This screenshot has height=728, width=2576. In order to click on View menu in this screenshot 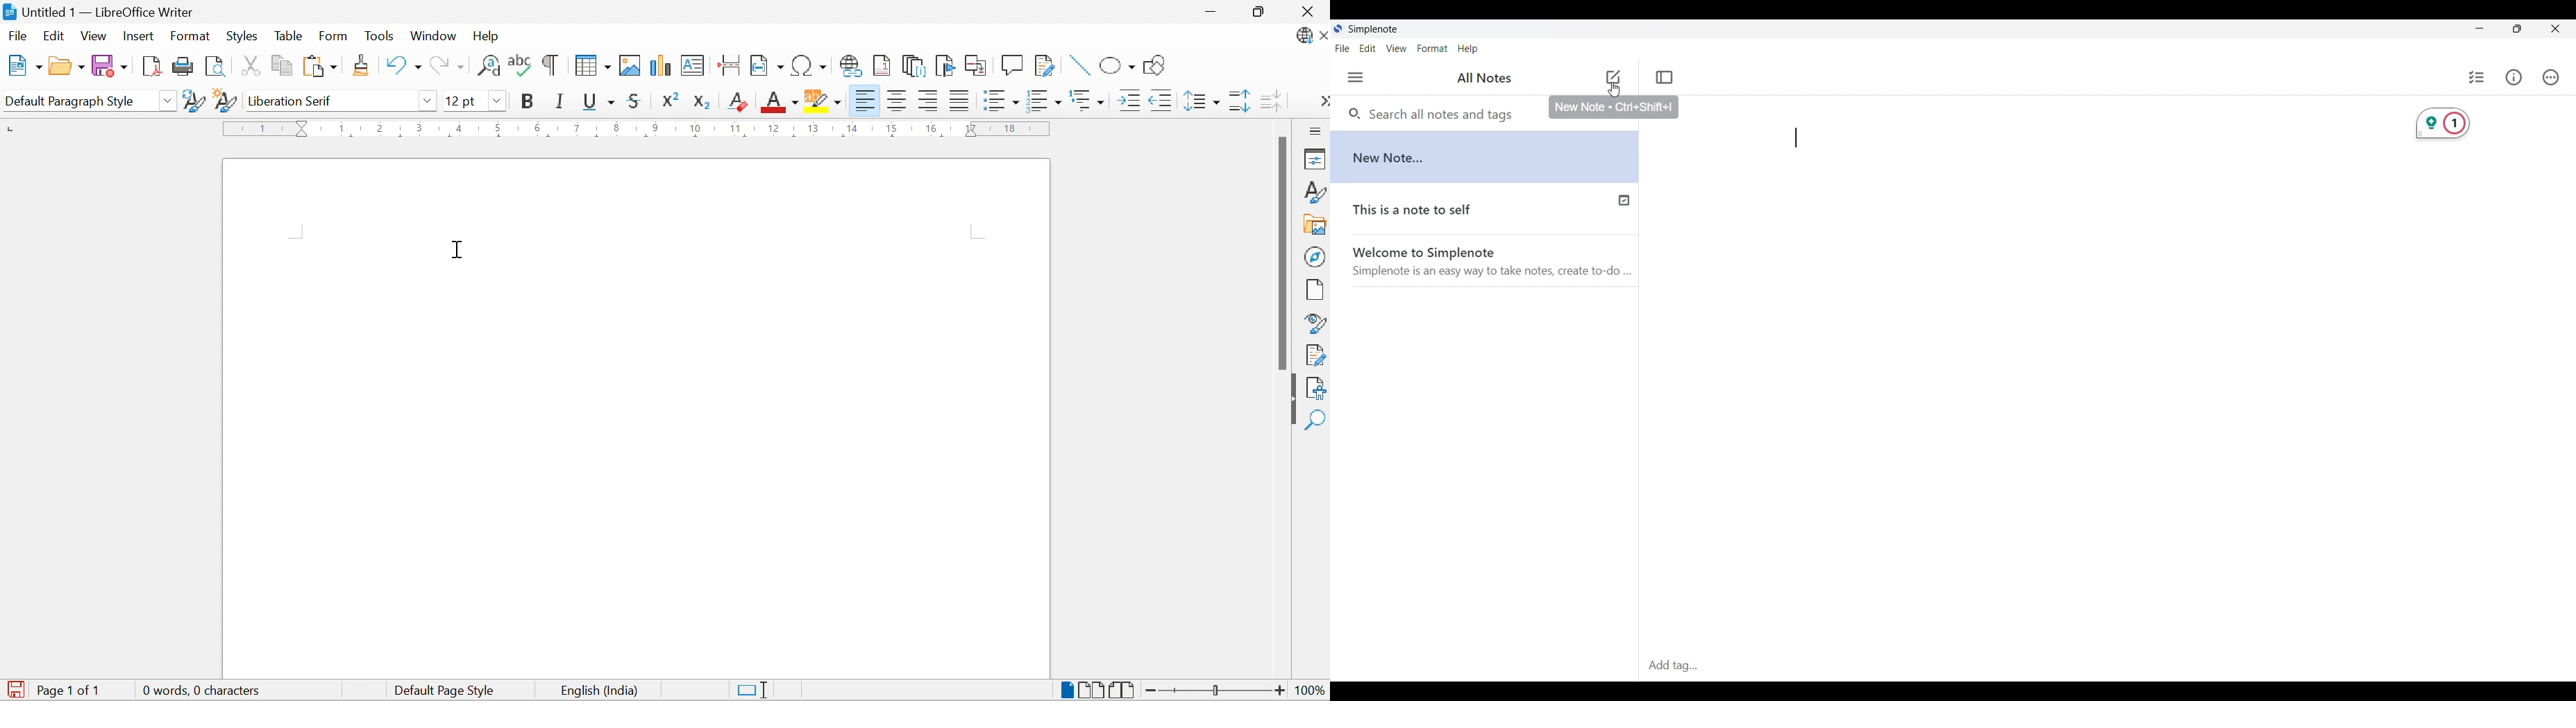, I will do `click(1397, 48)`.